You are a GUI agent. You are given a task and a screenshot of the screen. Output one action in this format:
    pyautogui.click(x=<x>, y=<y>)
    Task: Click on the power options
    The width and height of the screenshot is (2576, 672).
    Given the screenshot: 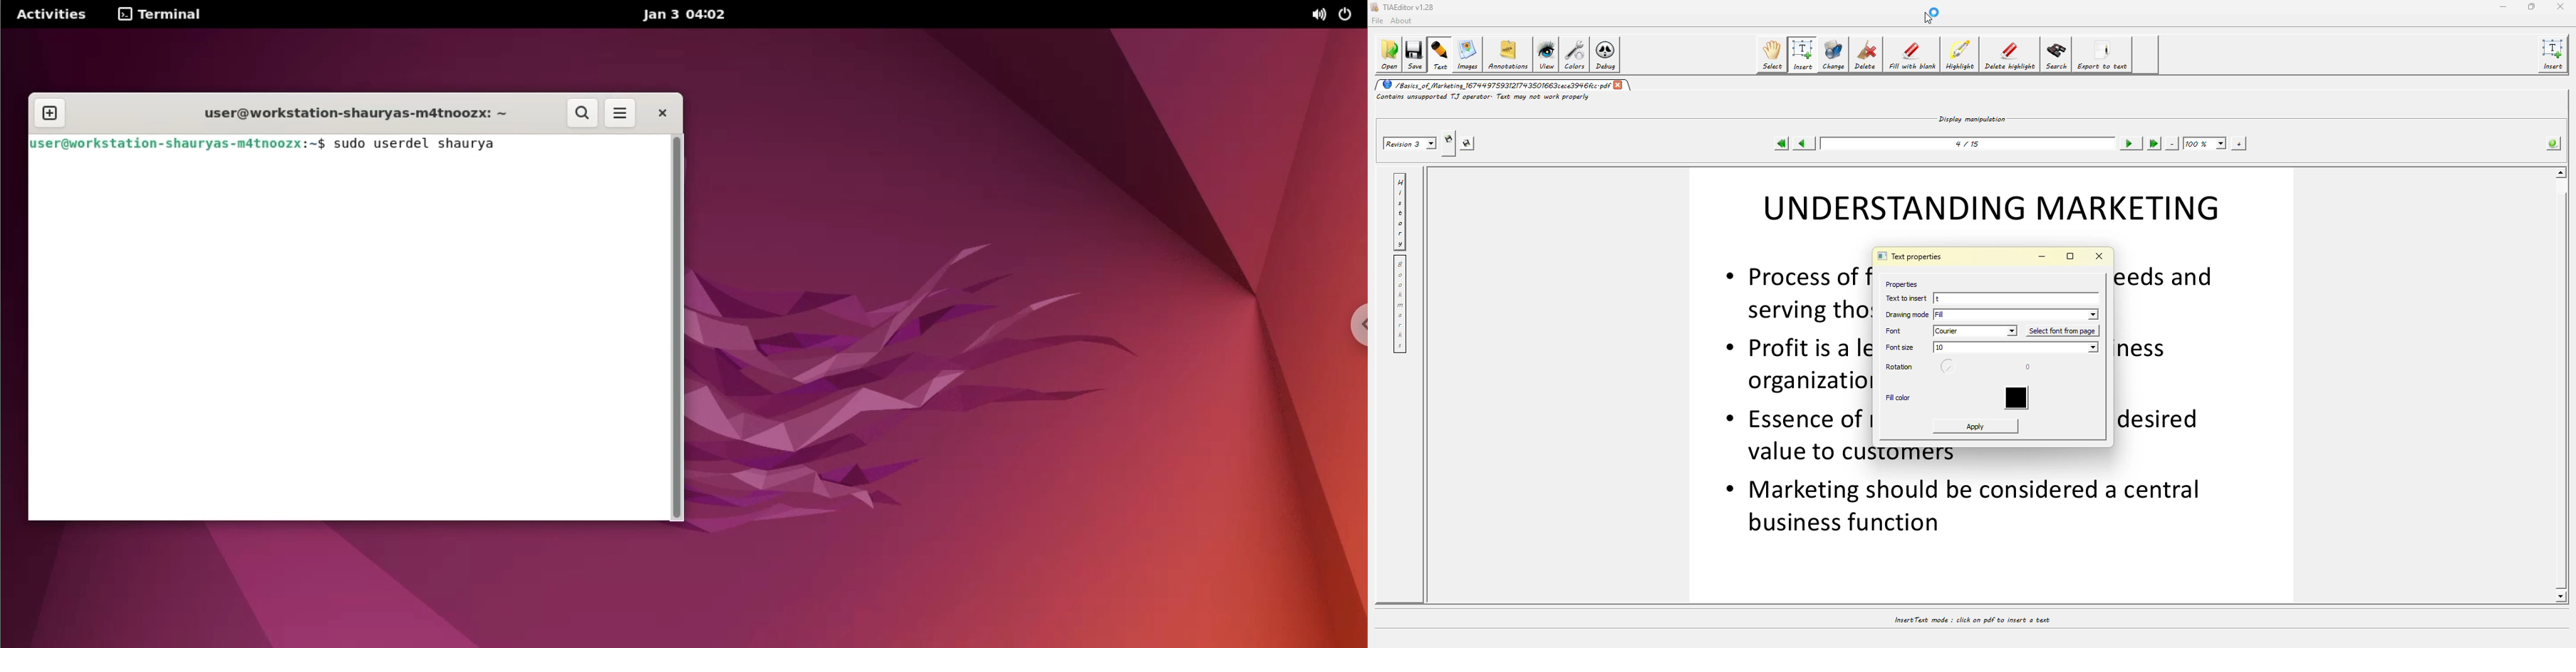 What is the action you would take?
    pyautogui.click(x=1349, y=15)
    